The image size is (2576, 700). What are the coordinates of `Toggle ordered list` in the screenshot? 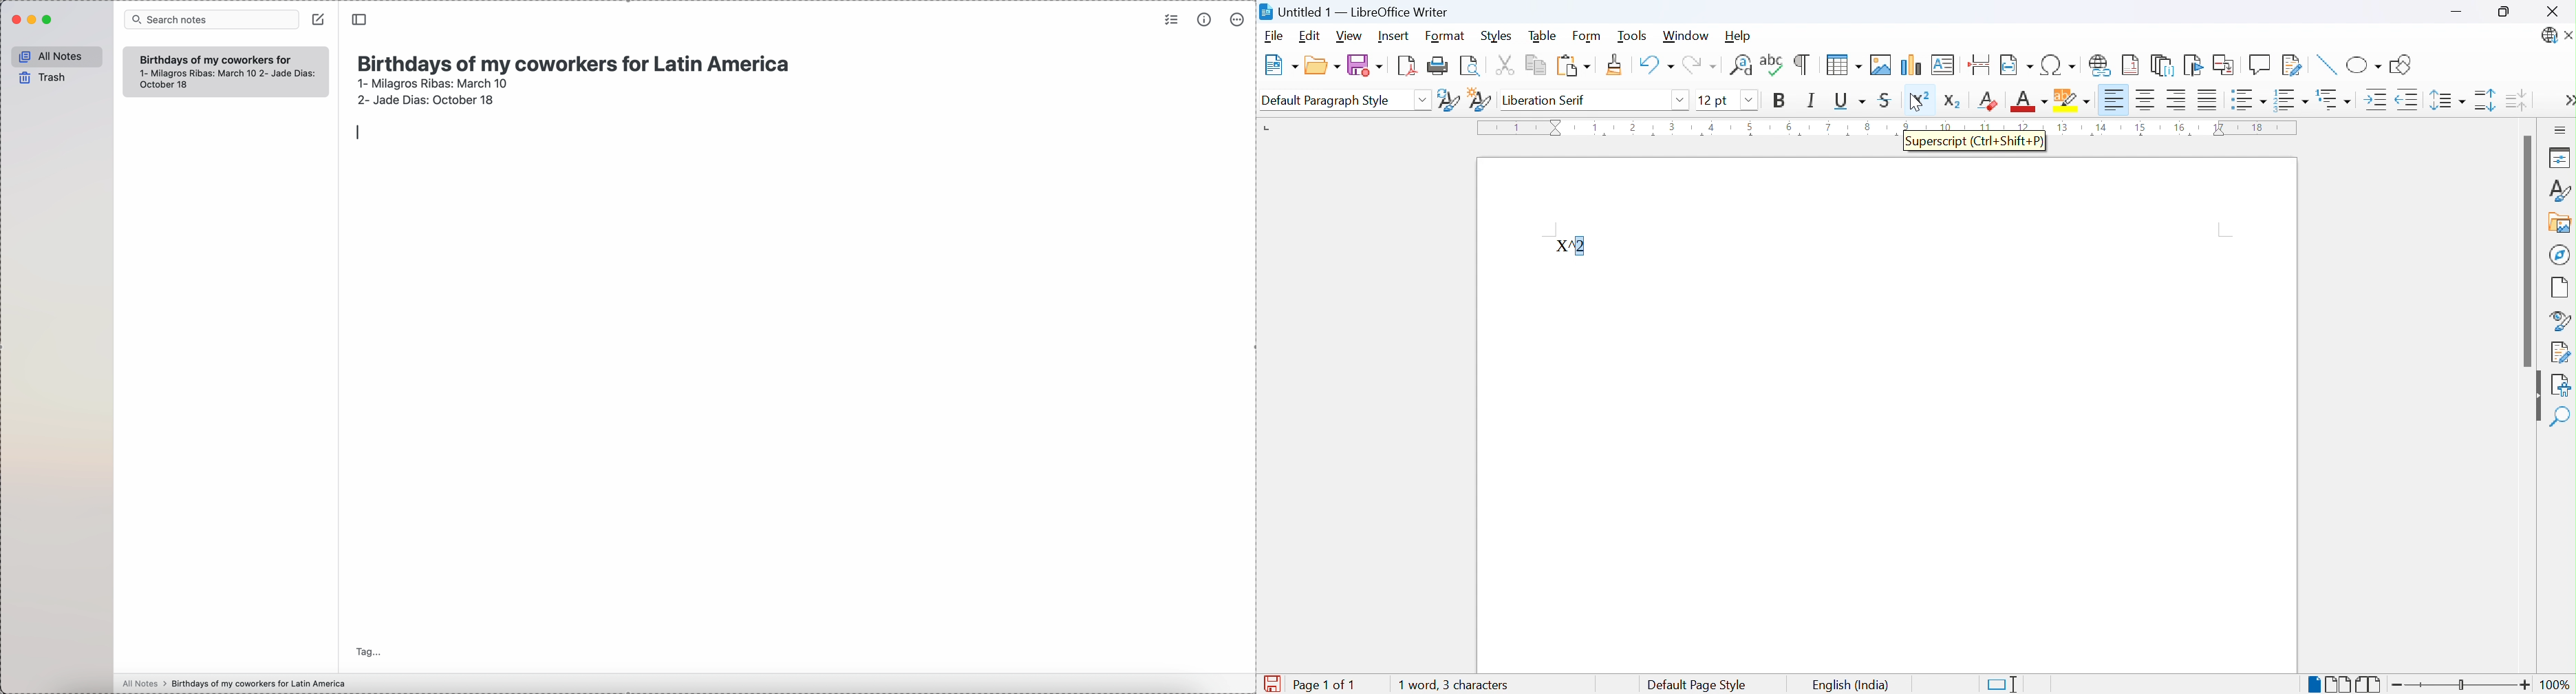 It's located at (2293, 99).